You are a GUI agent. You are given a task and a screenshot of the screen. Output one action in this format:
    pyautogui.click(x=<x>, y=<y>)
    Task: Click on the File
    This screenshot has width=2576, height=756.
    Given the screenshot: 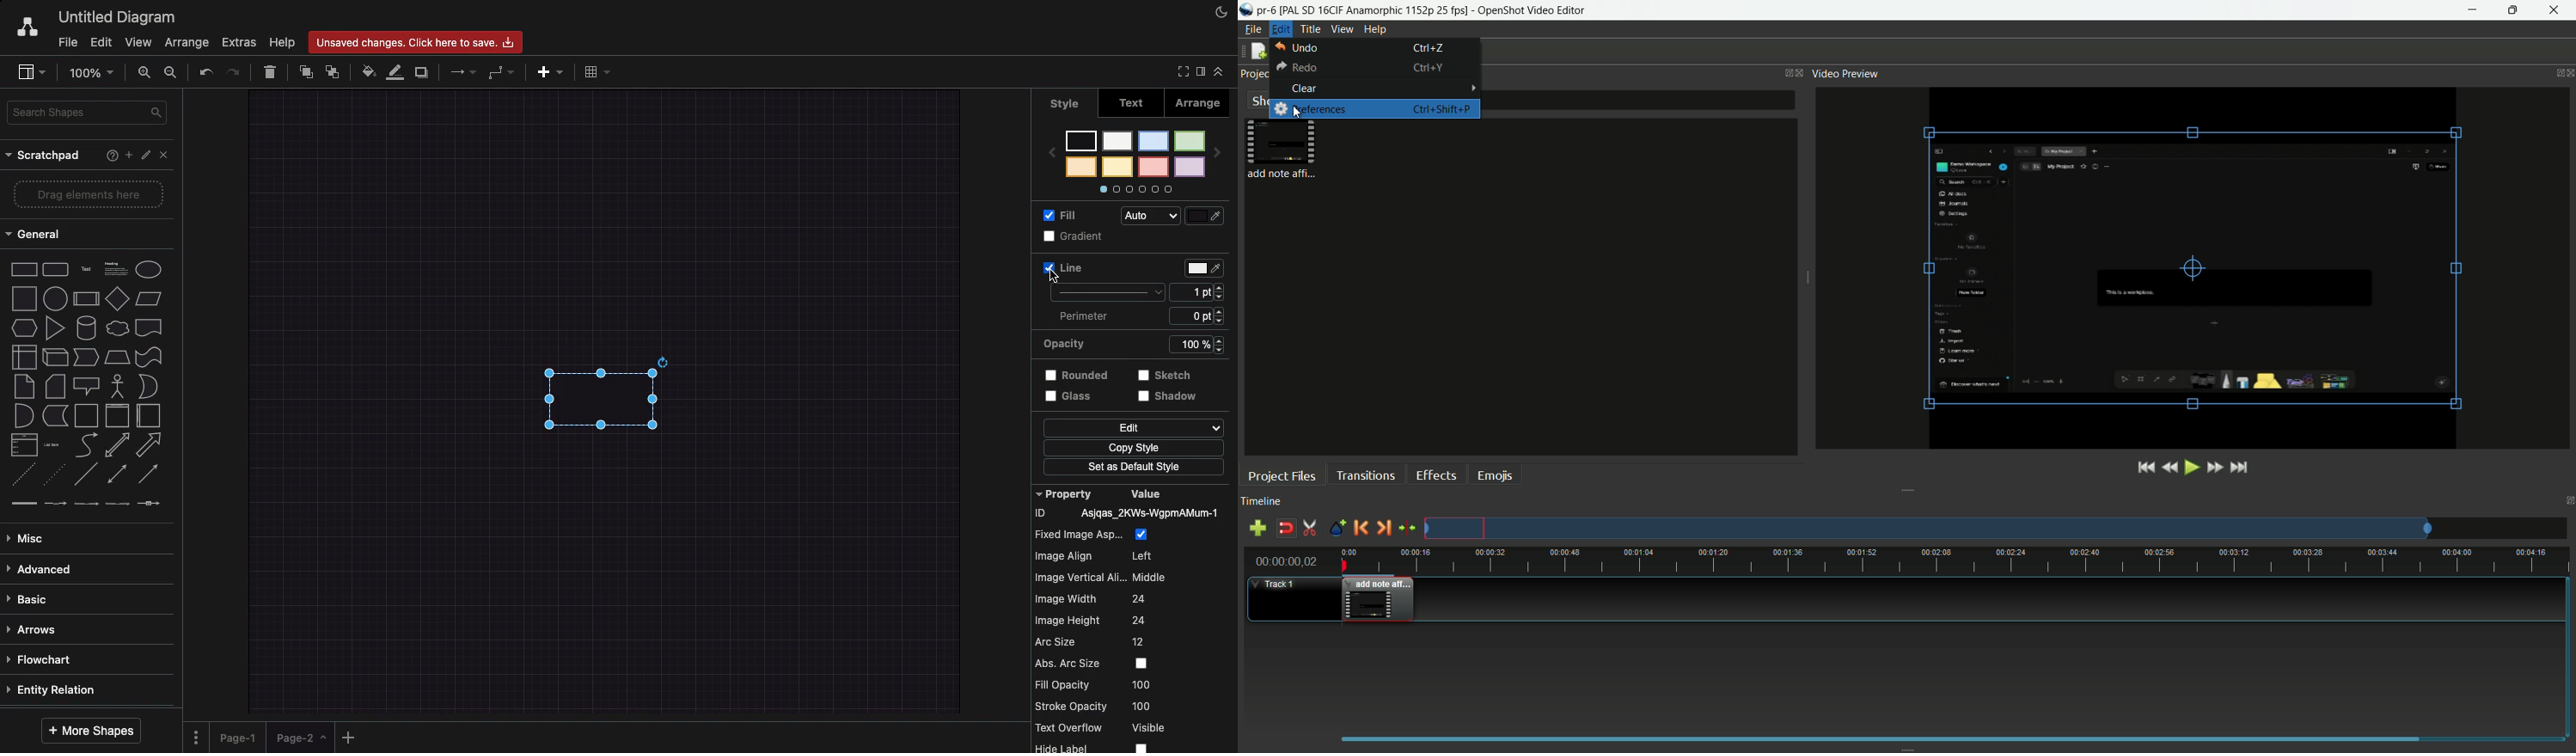 What is the action you would take?
    pyautogui.click(x=68, y=40)
    